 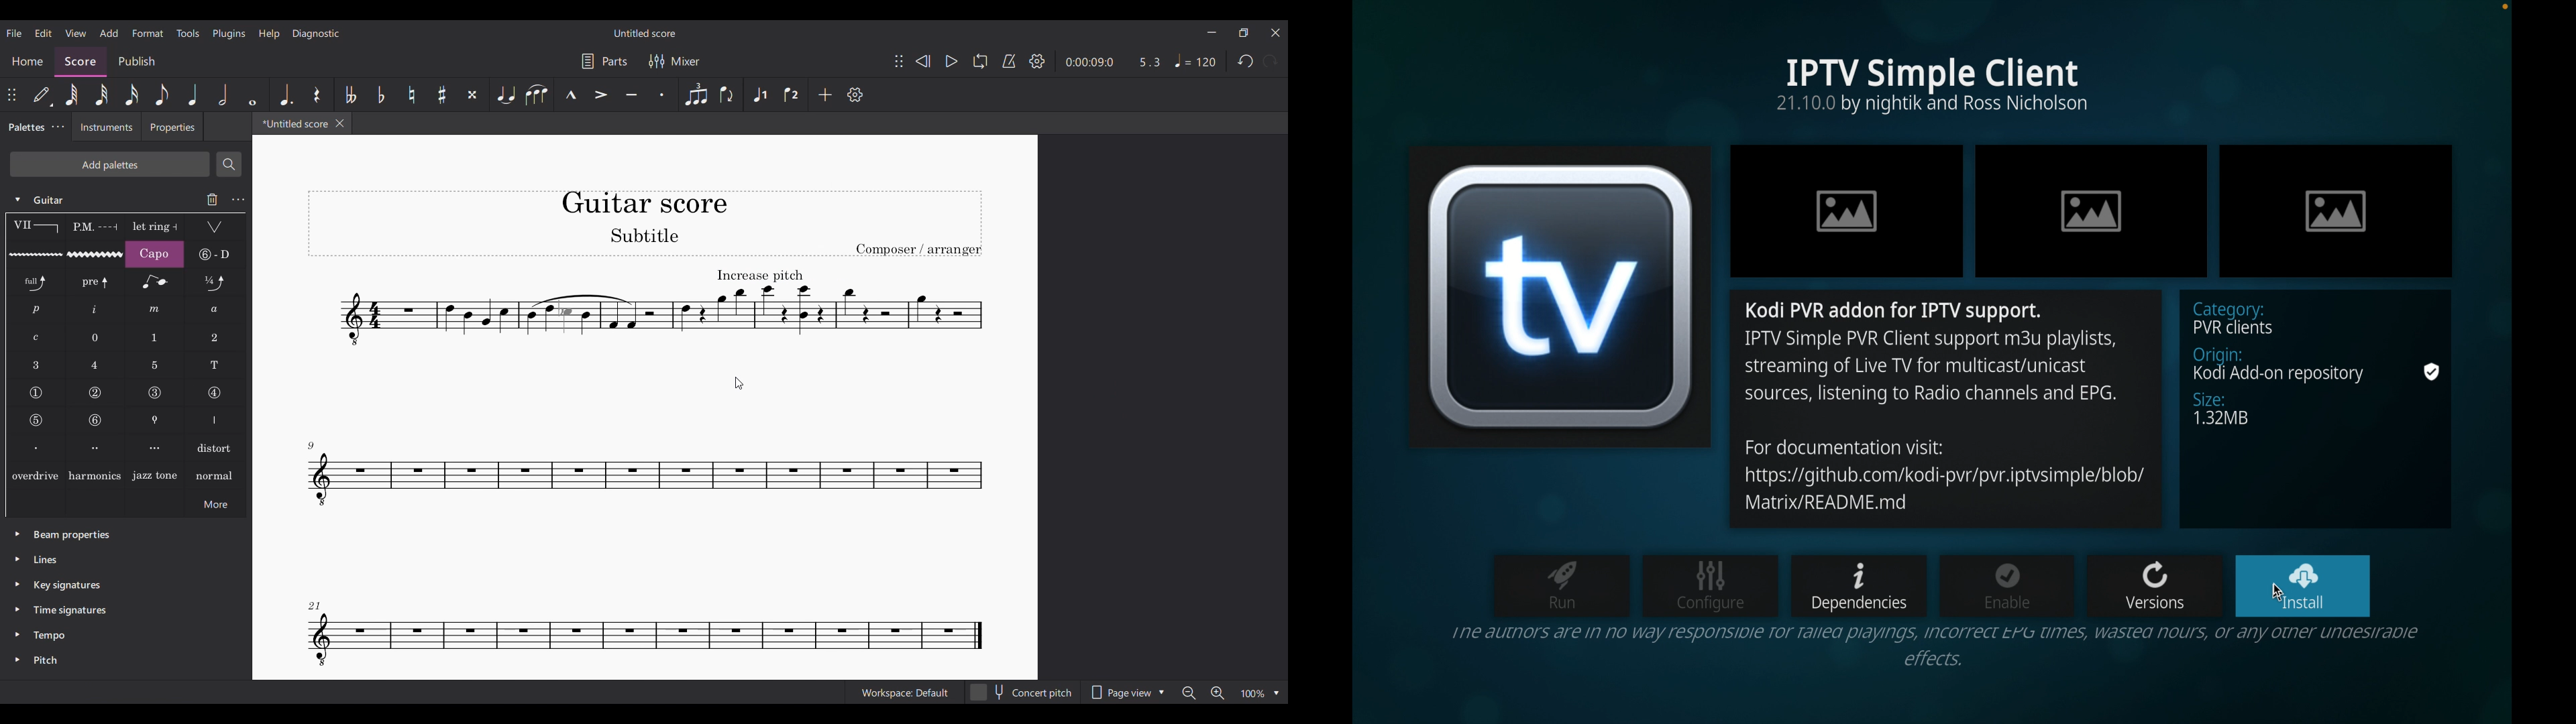 I want to click on Default, so click(x=43, y=95).